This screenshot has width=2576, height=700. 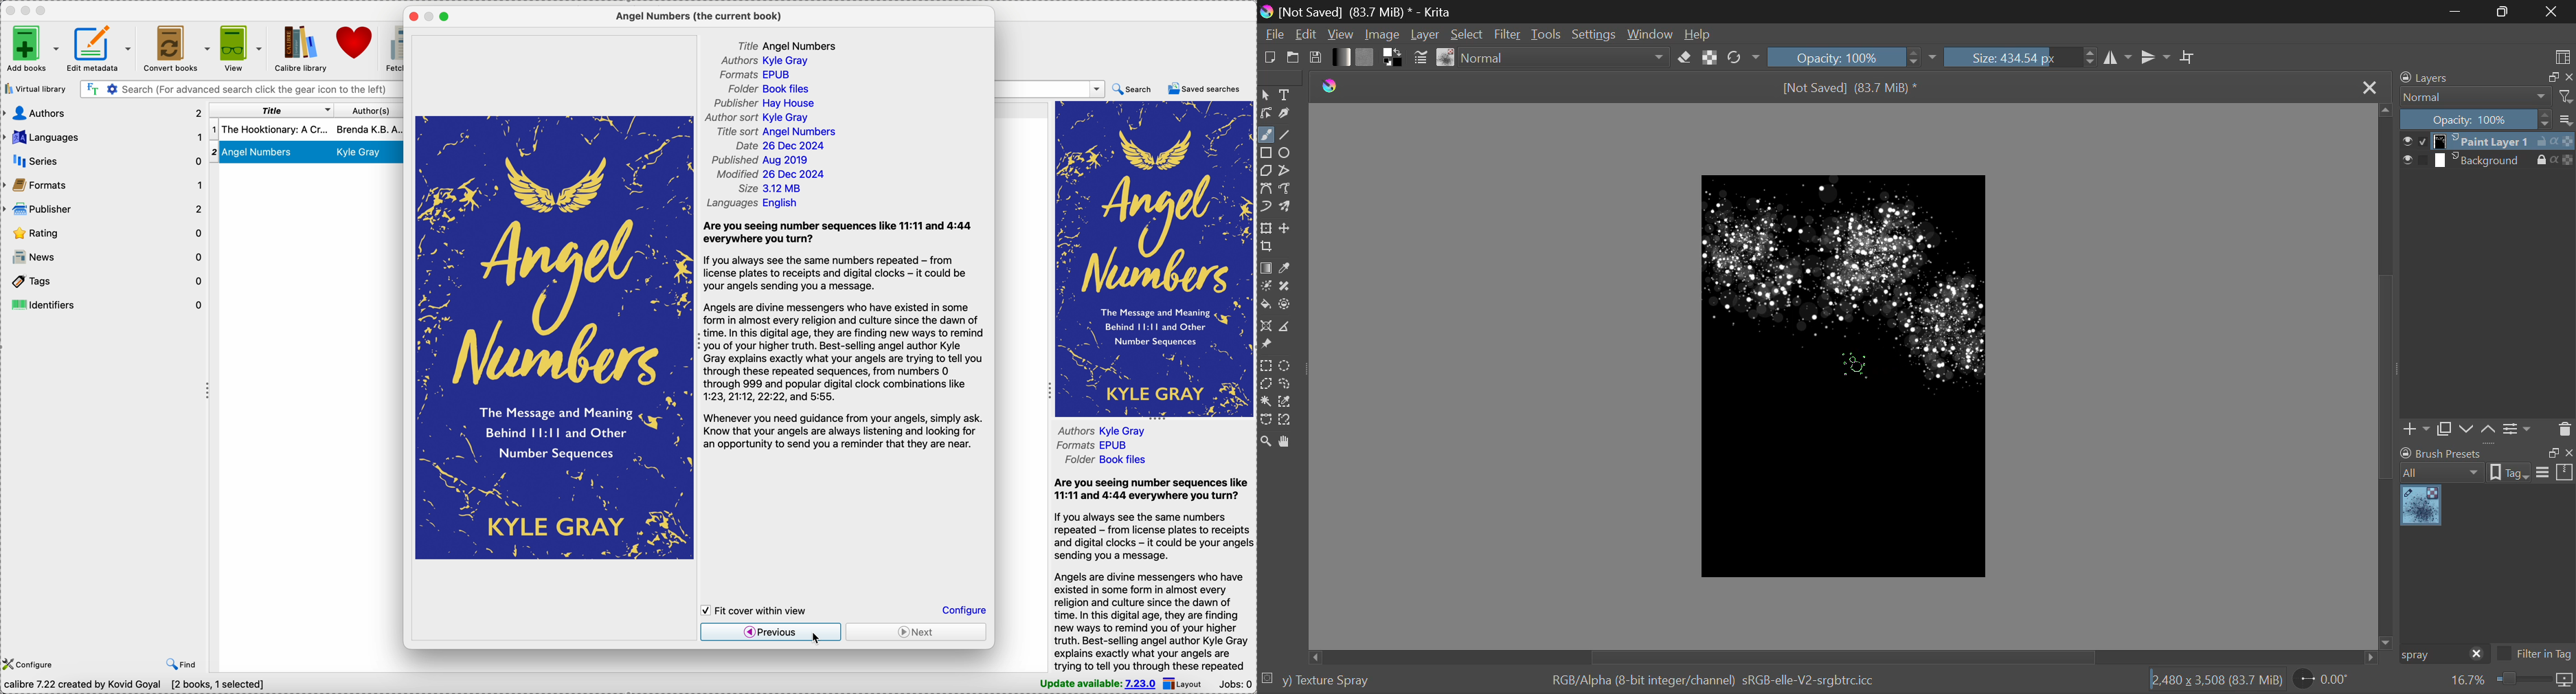 I want to click on selection, so click(x=1268, y=678).